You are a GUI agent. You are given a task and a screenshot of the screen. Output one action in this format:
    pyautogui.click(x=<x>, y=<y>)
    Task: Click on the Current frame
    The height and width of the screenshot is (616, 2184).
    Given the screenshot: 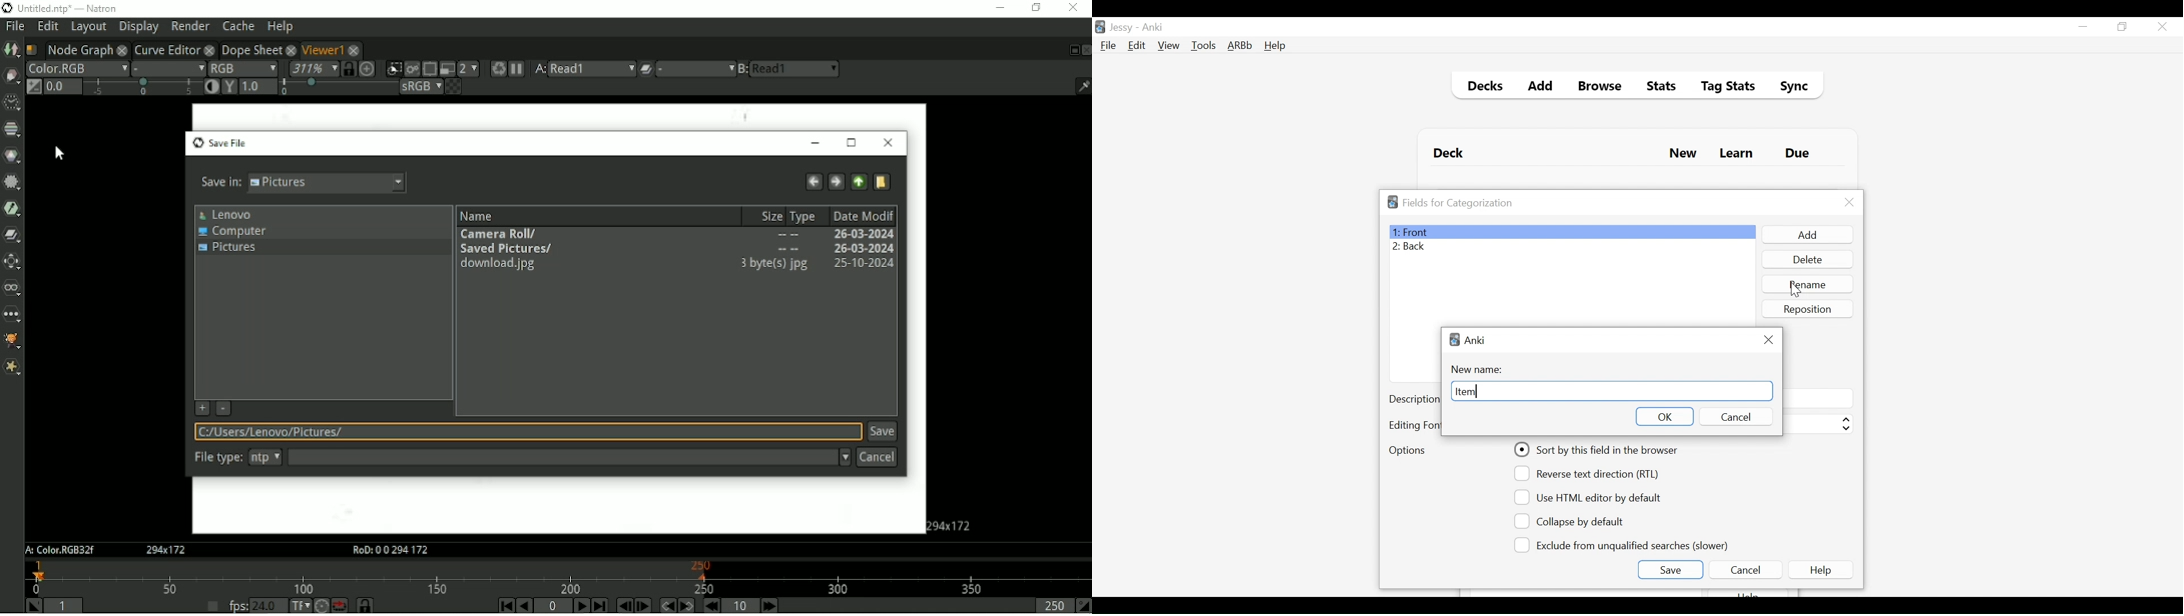 What is the action you would take?
    pyautogui.click(x=553, y=606)
    